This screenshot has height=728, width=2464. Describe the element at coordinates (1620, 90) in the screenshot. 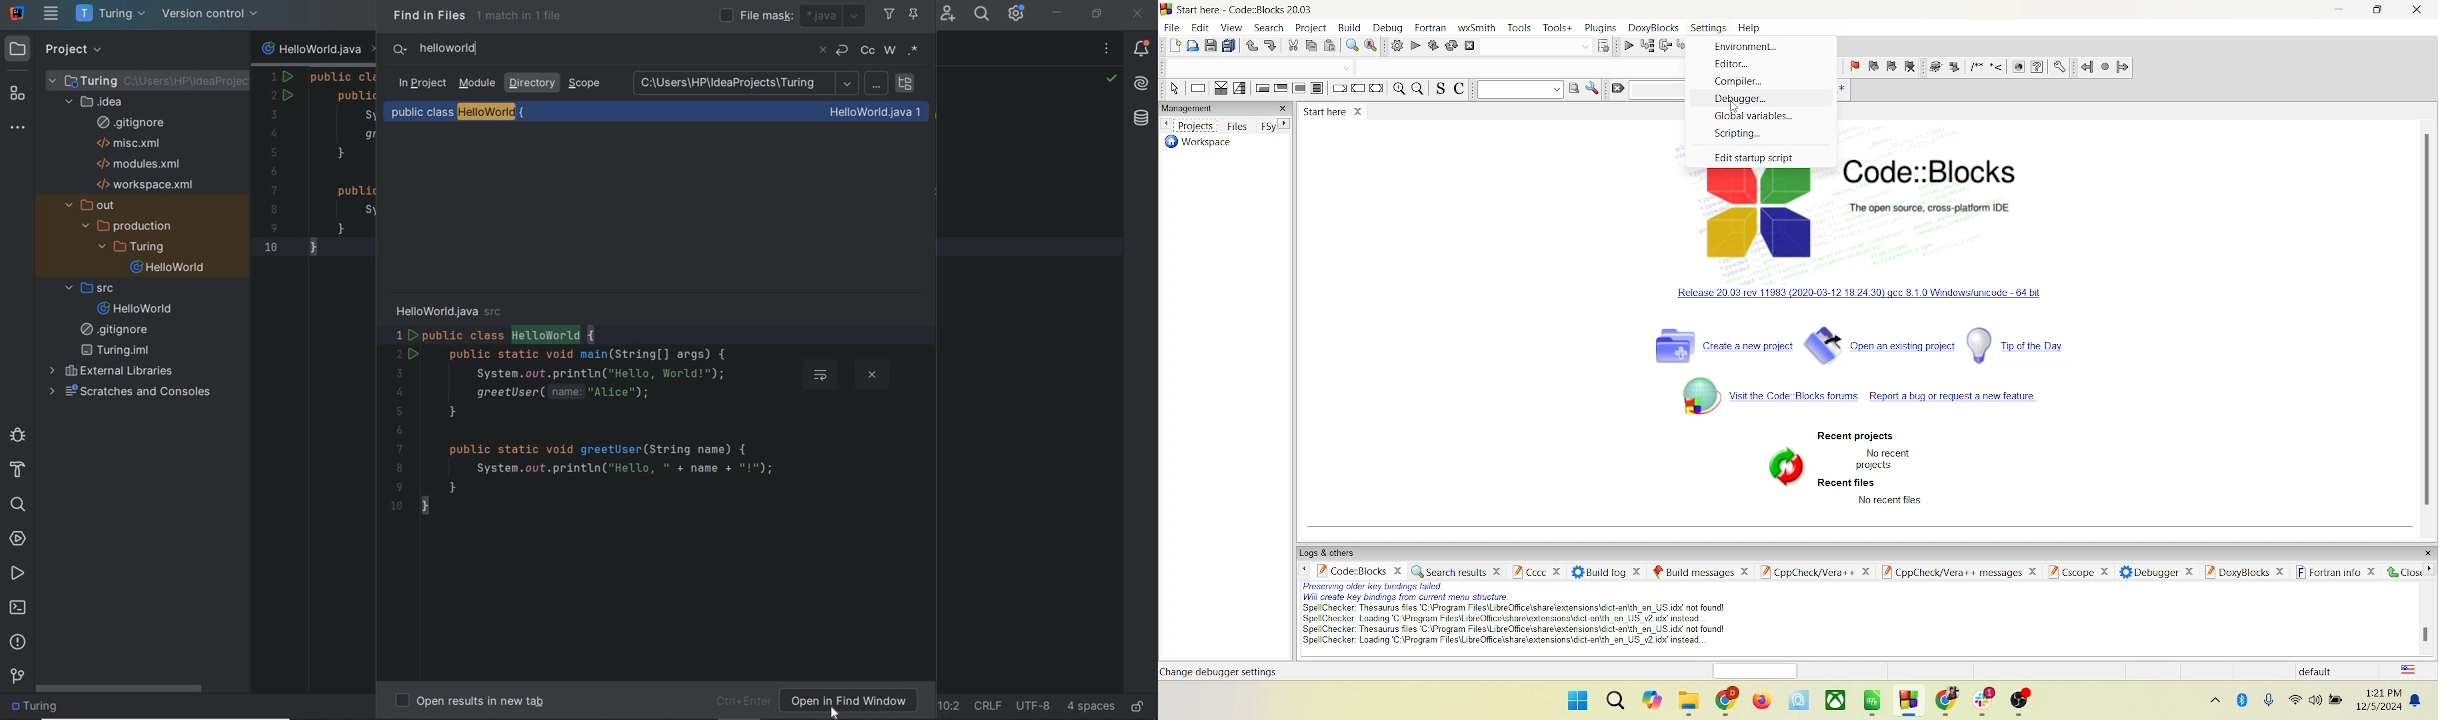

I see `clear` at that location.